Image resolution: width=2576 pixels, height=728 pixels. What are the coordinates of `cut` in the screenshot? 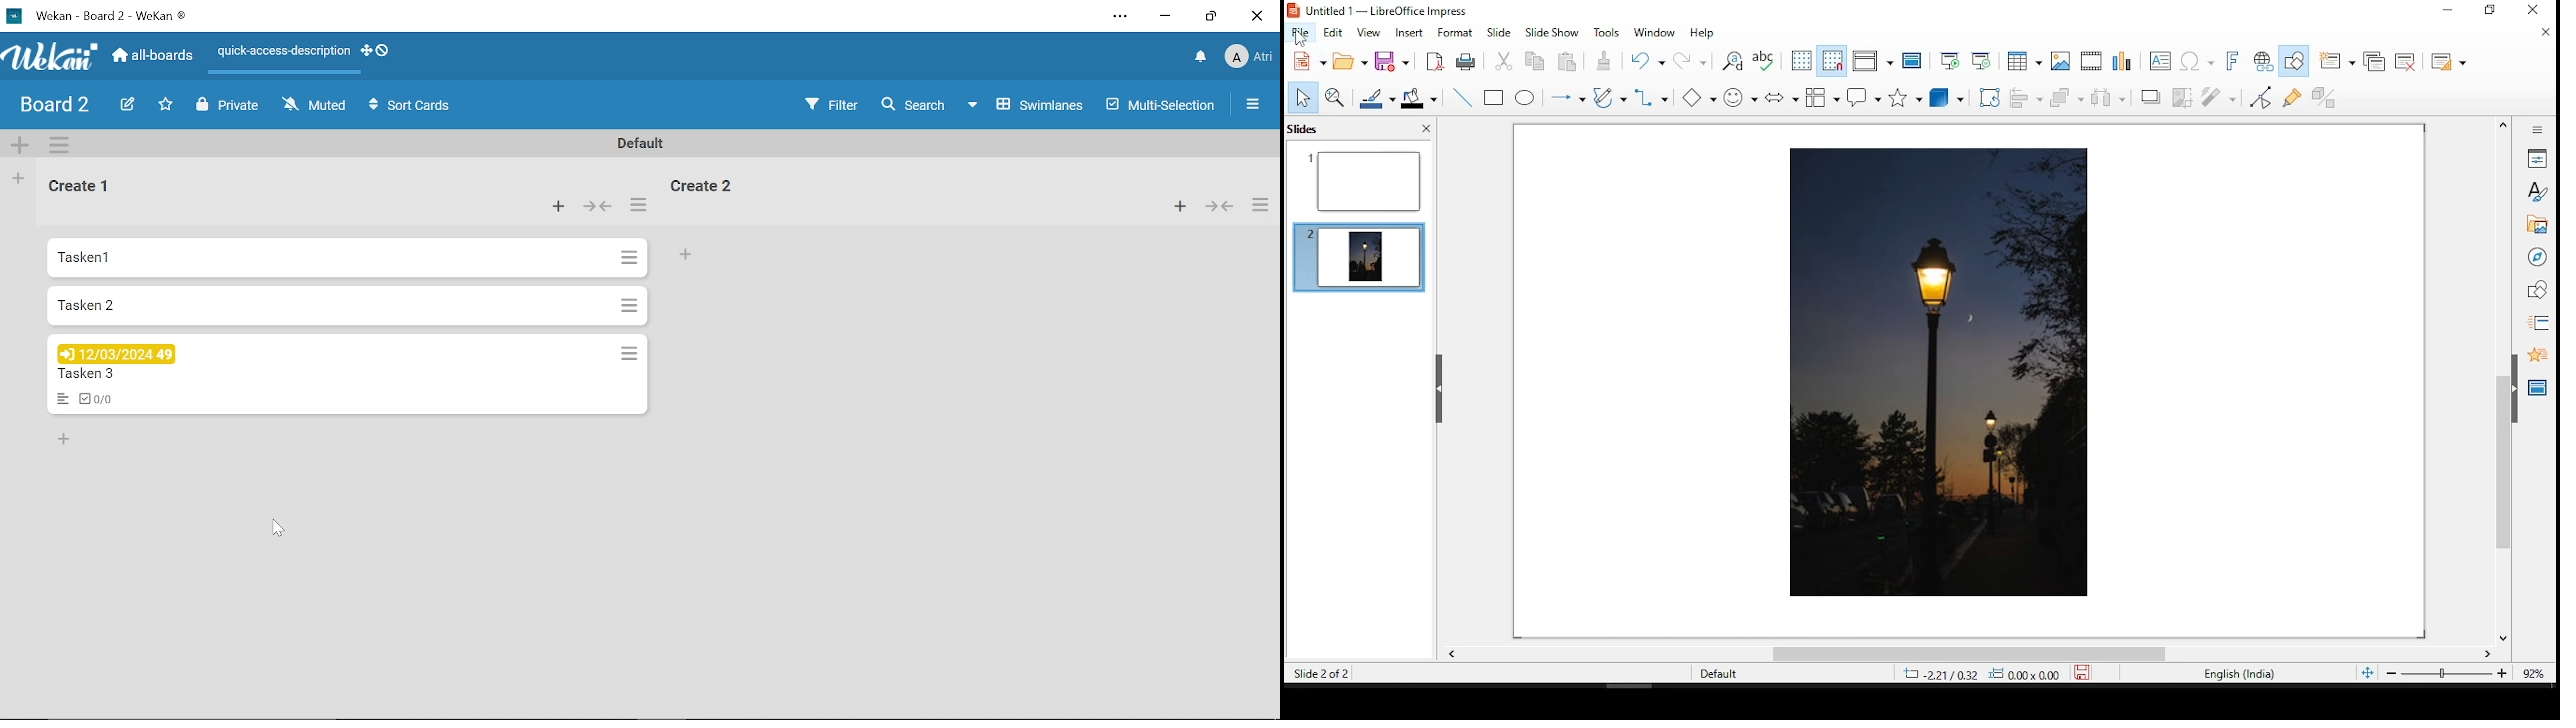 It's located at (1503, 63).